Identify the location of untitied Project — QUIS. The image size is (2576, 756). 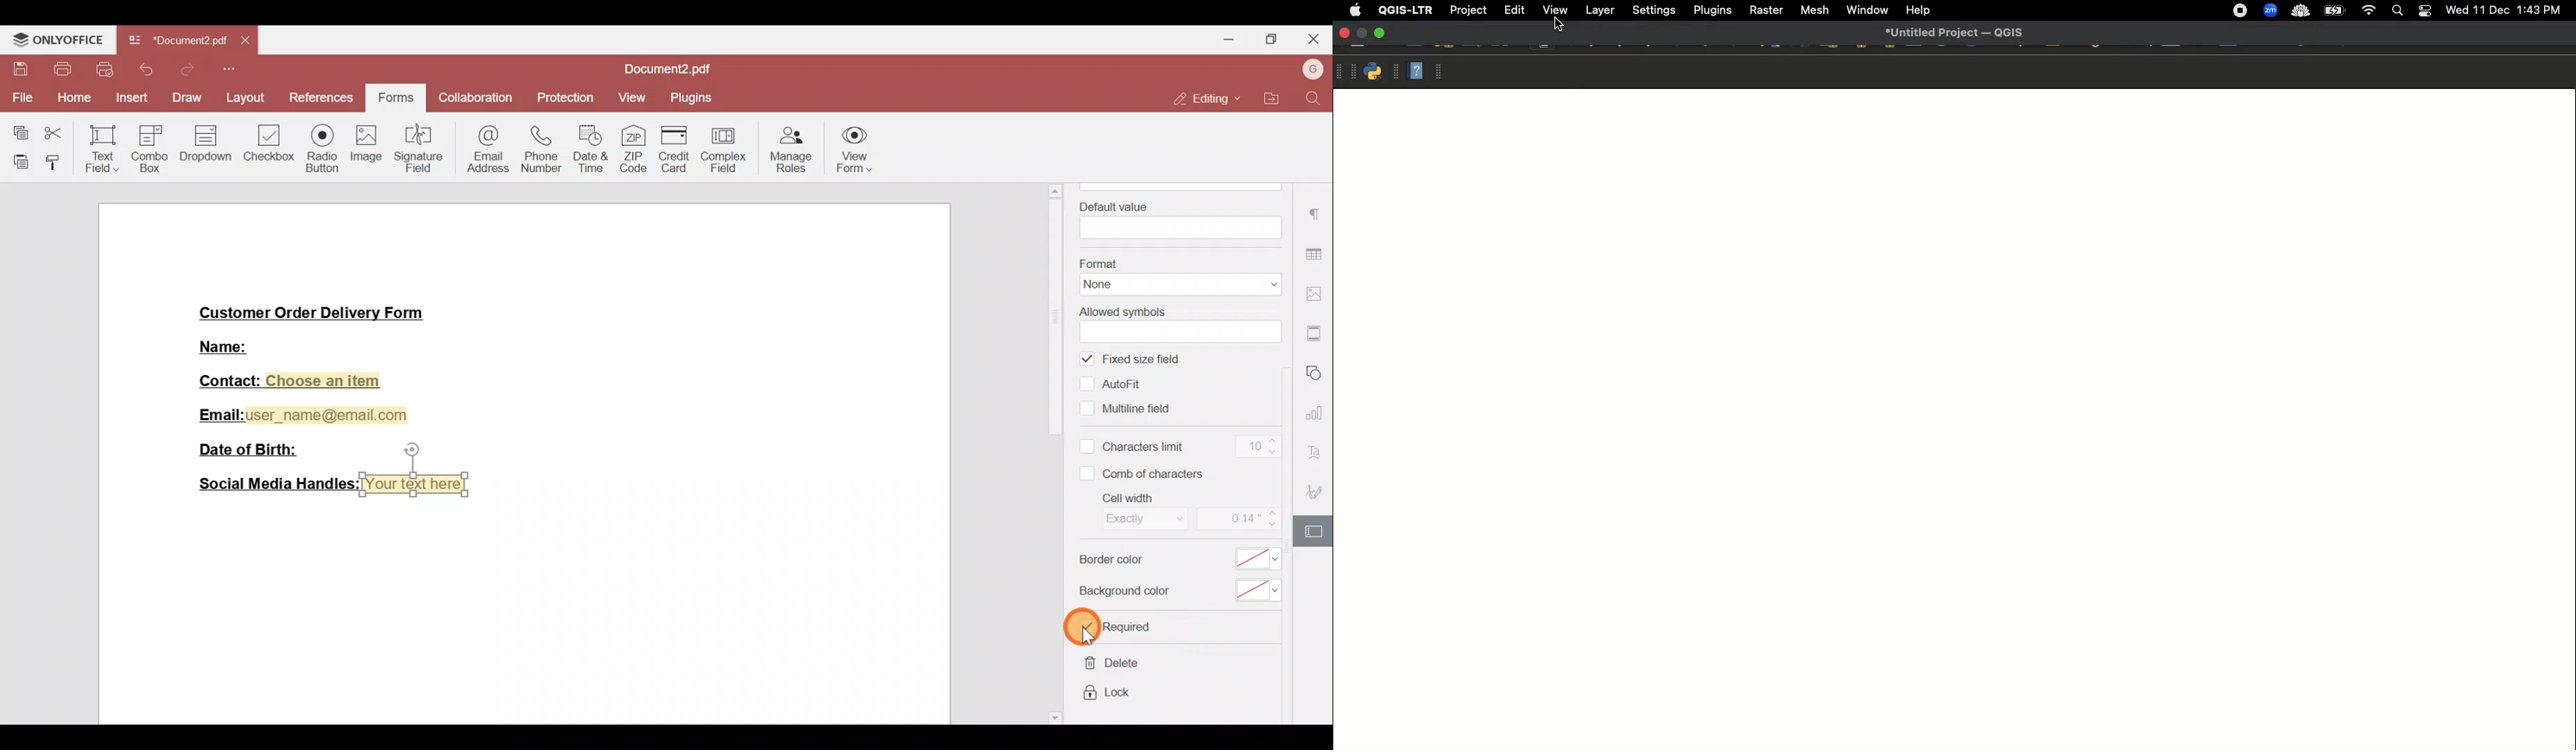
(1955, 32).